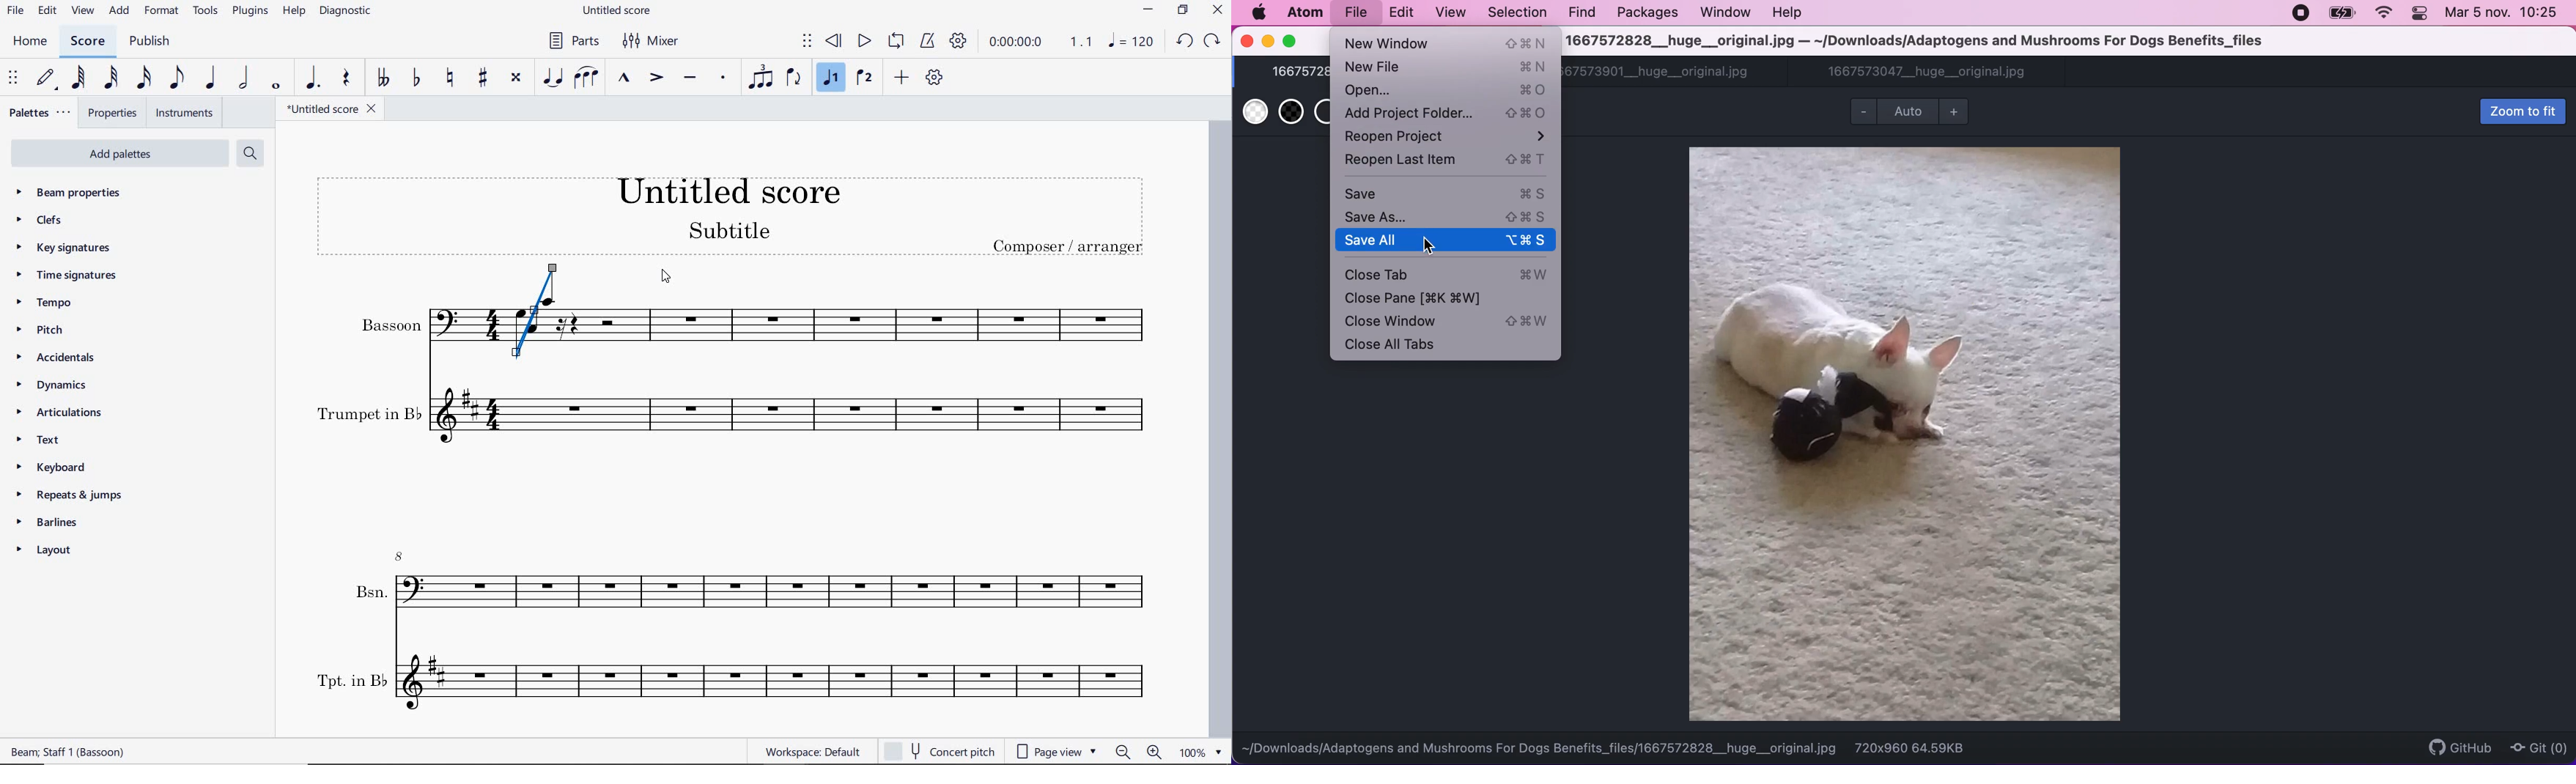 This screenshot has height=784, width=2576. Describe the element at coordinates (2421, 14) in the screenshot. I see `panel control` at that location.